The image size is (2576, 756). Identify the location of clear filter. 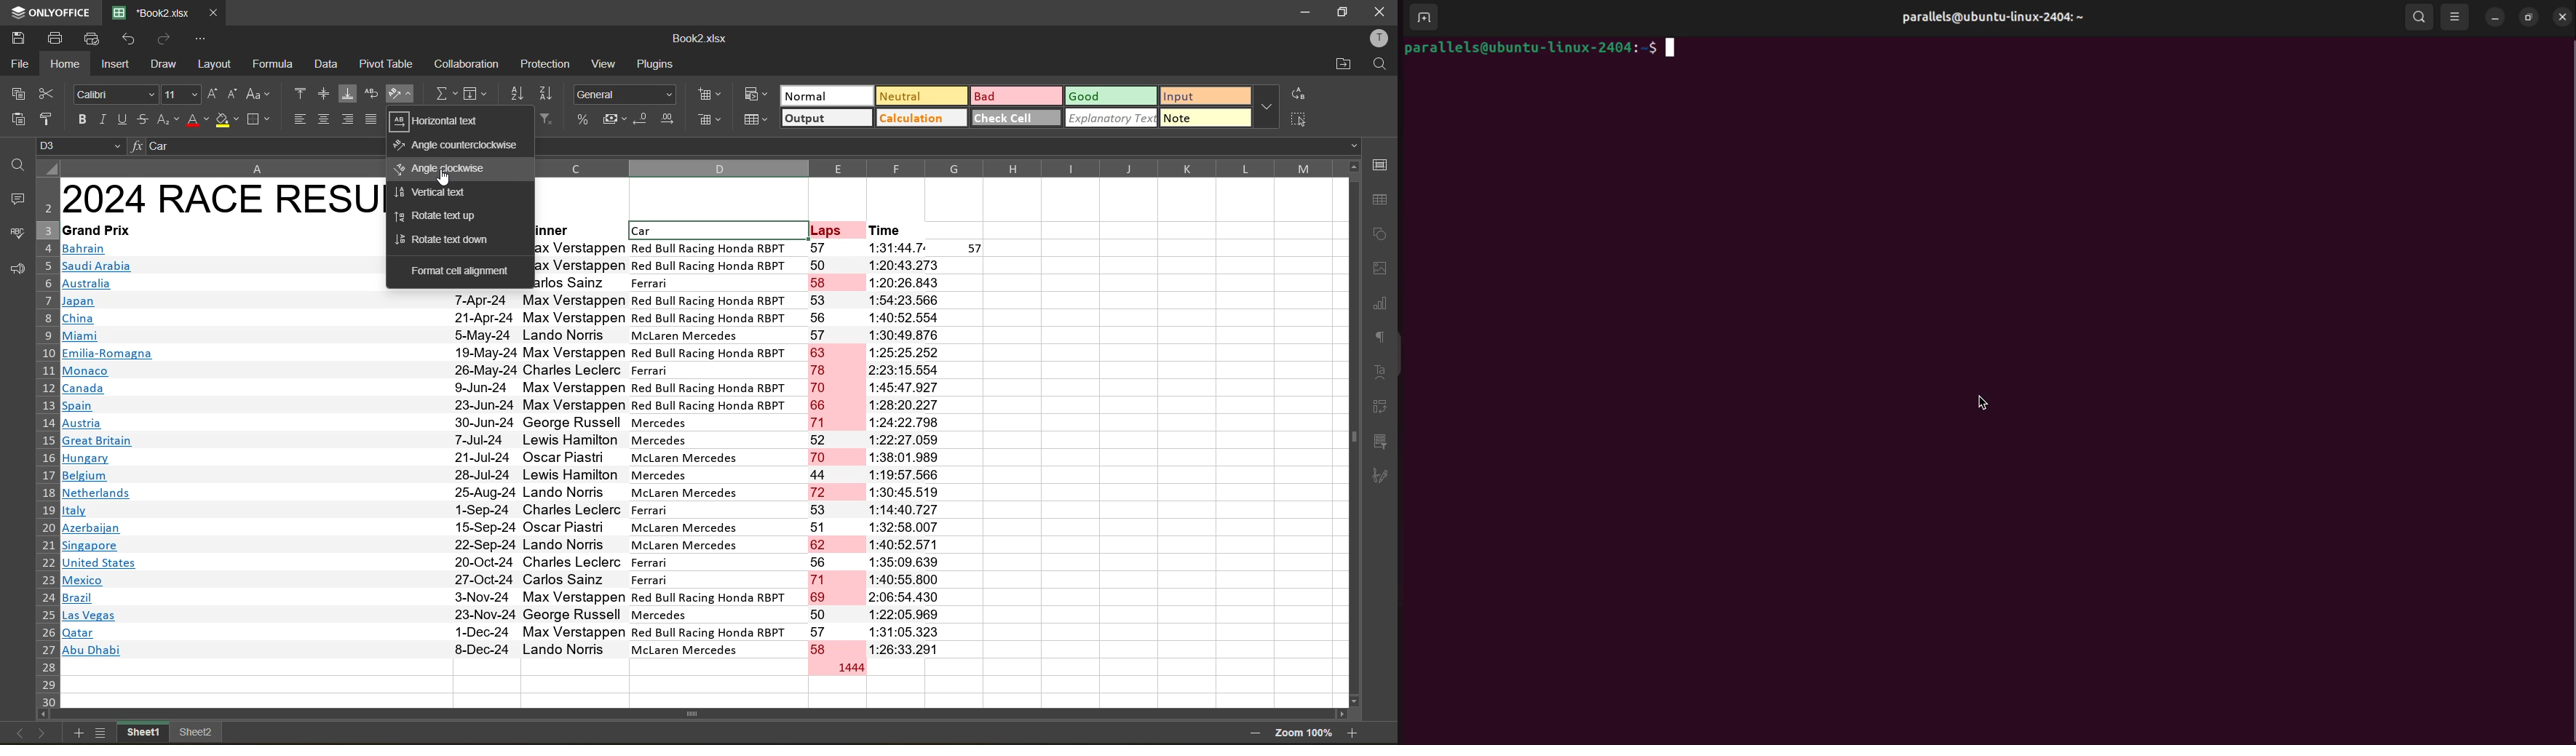
(546, 116).